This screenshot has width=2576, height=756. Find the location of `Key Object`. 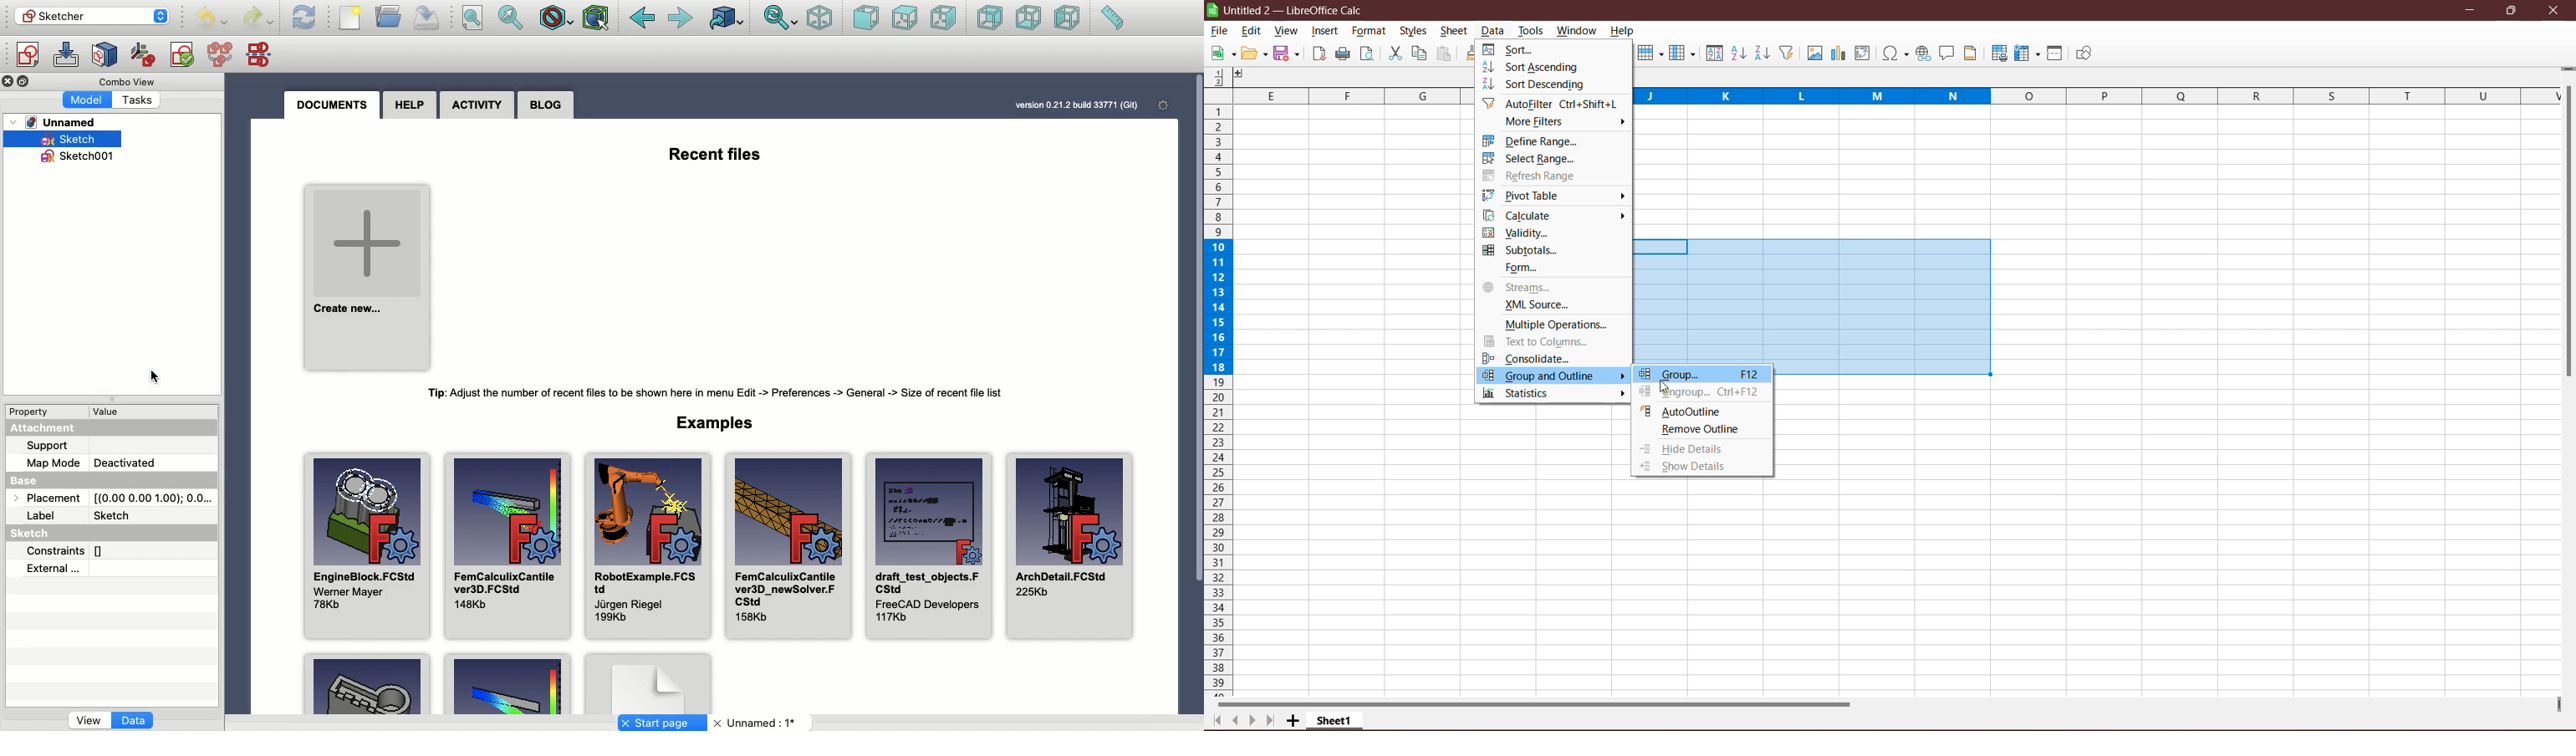

Key Object is located at coordinates (367, 682).